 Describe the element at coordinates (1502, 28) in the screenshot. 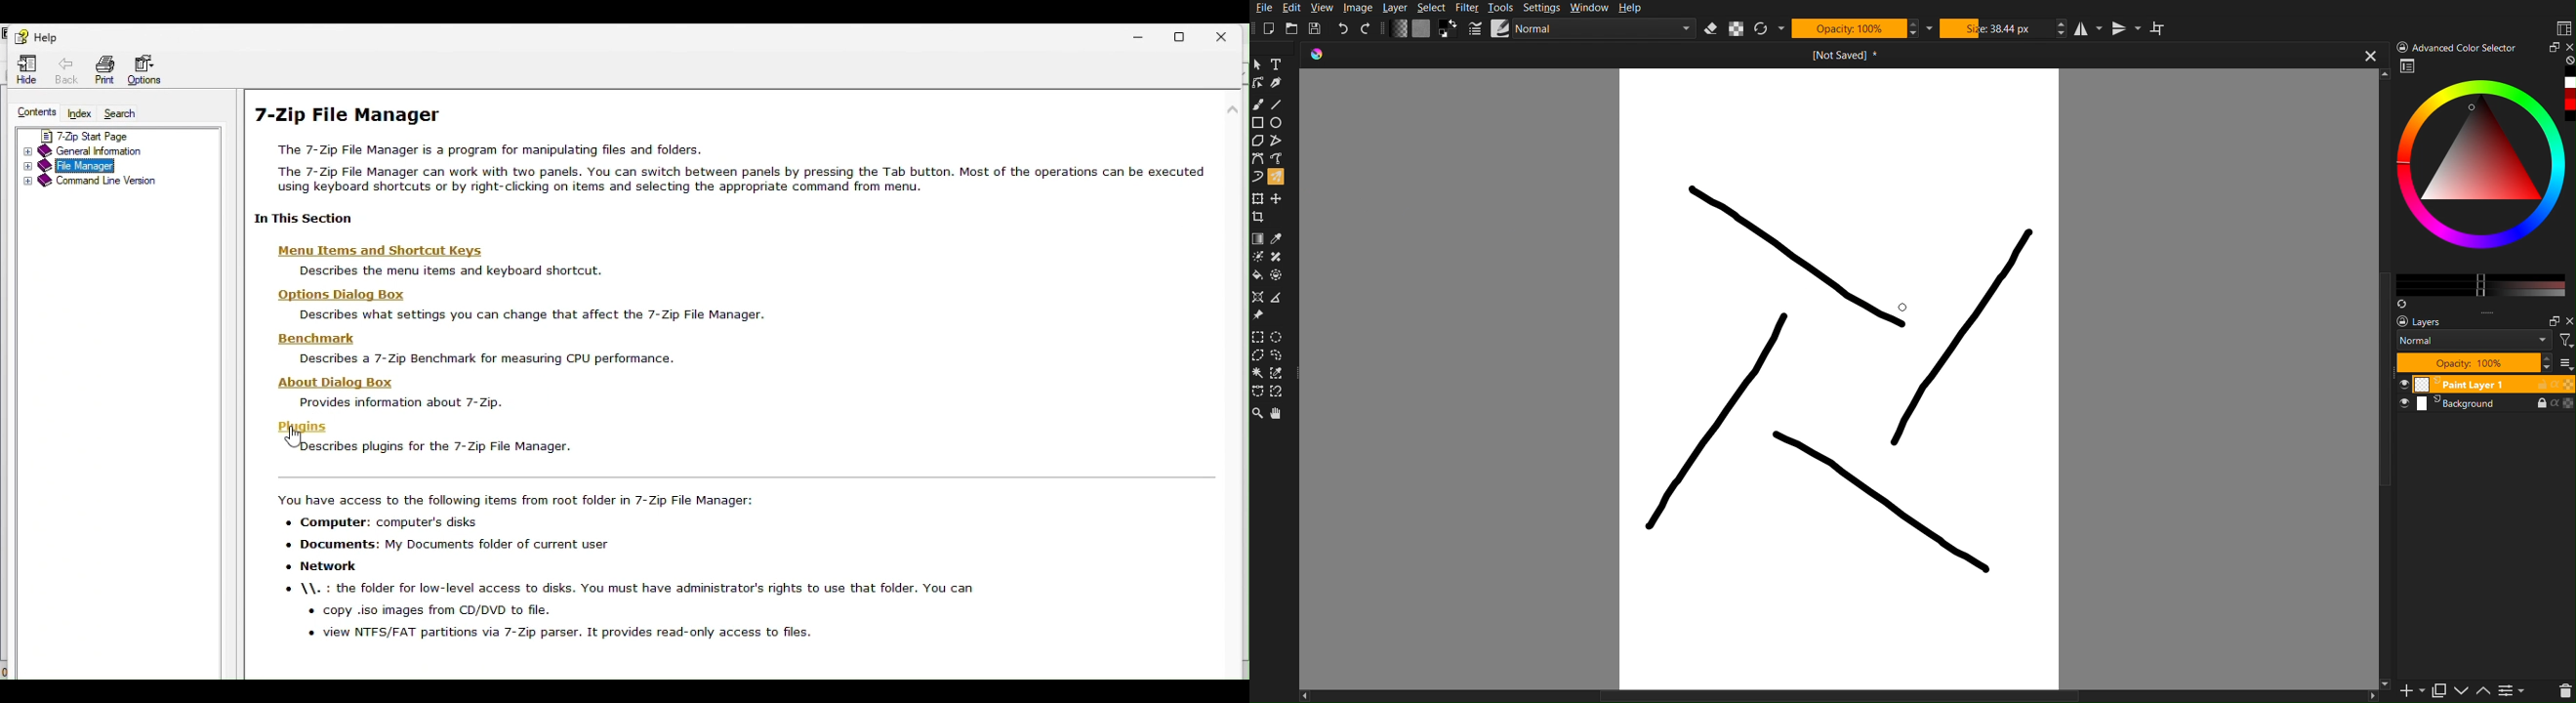

I see `Line Options` at that location.